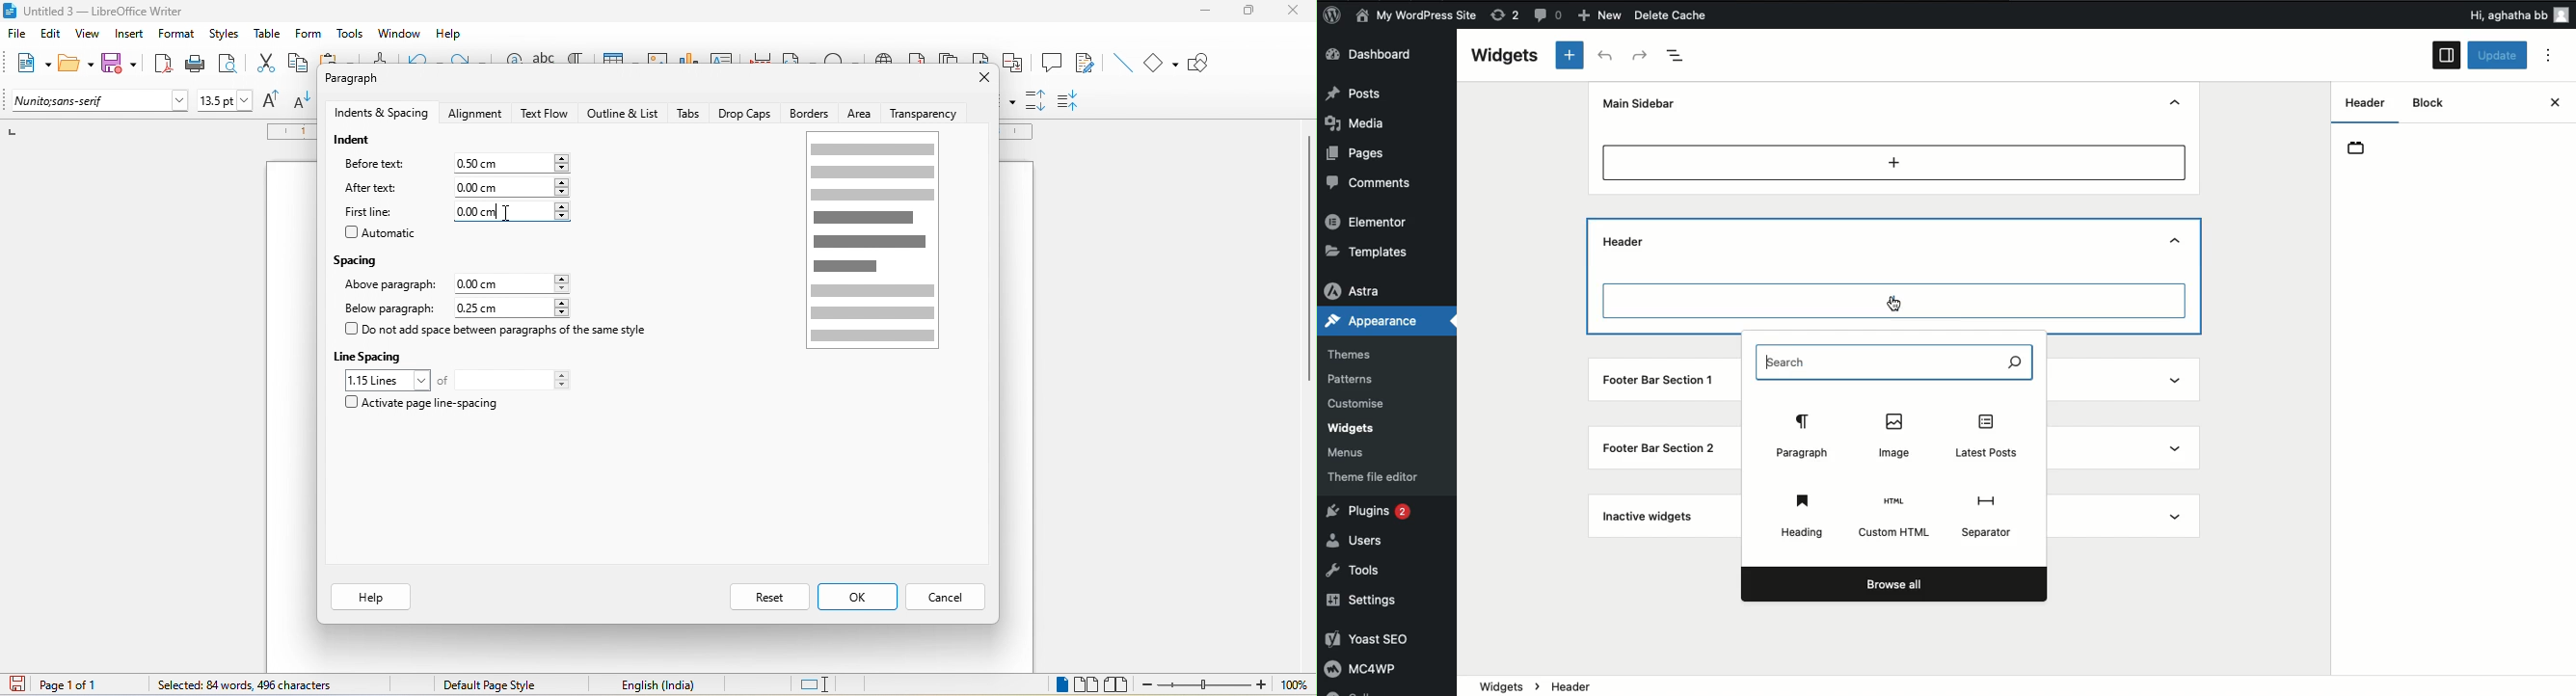 This screenshot has height=700, width=2576. What do you see at coordinates (507, 215) in the screenshot?
I see `cursor movement` at bounding box center [507, 215].